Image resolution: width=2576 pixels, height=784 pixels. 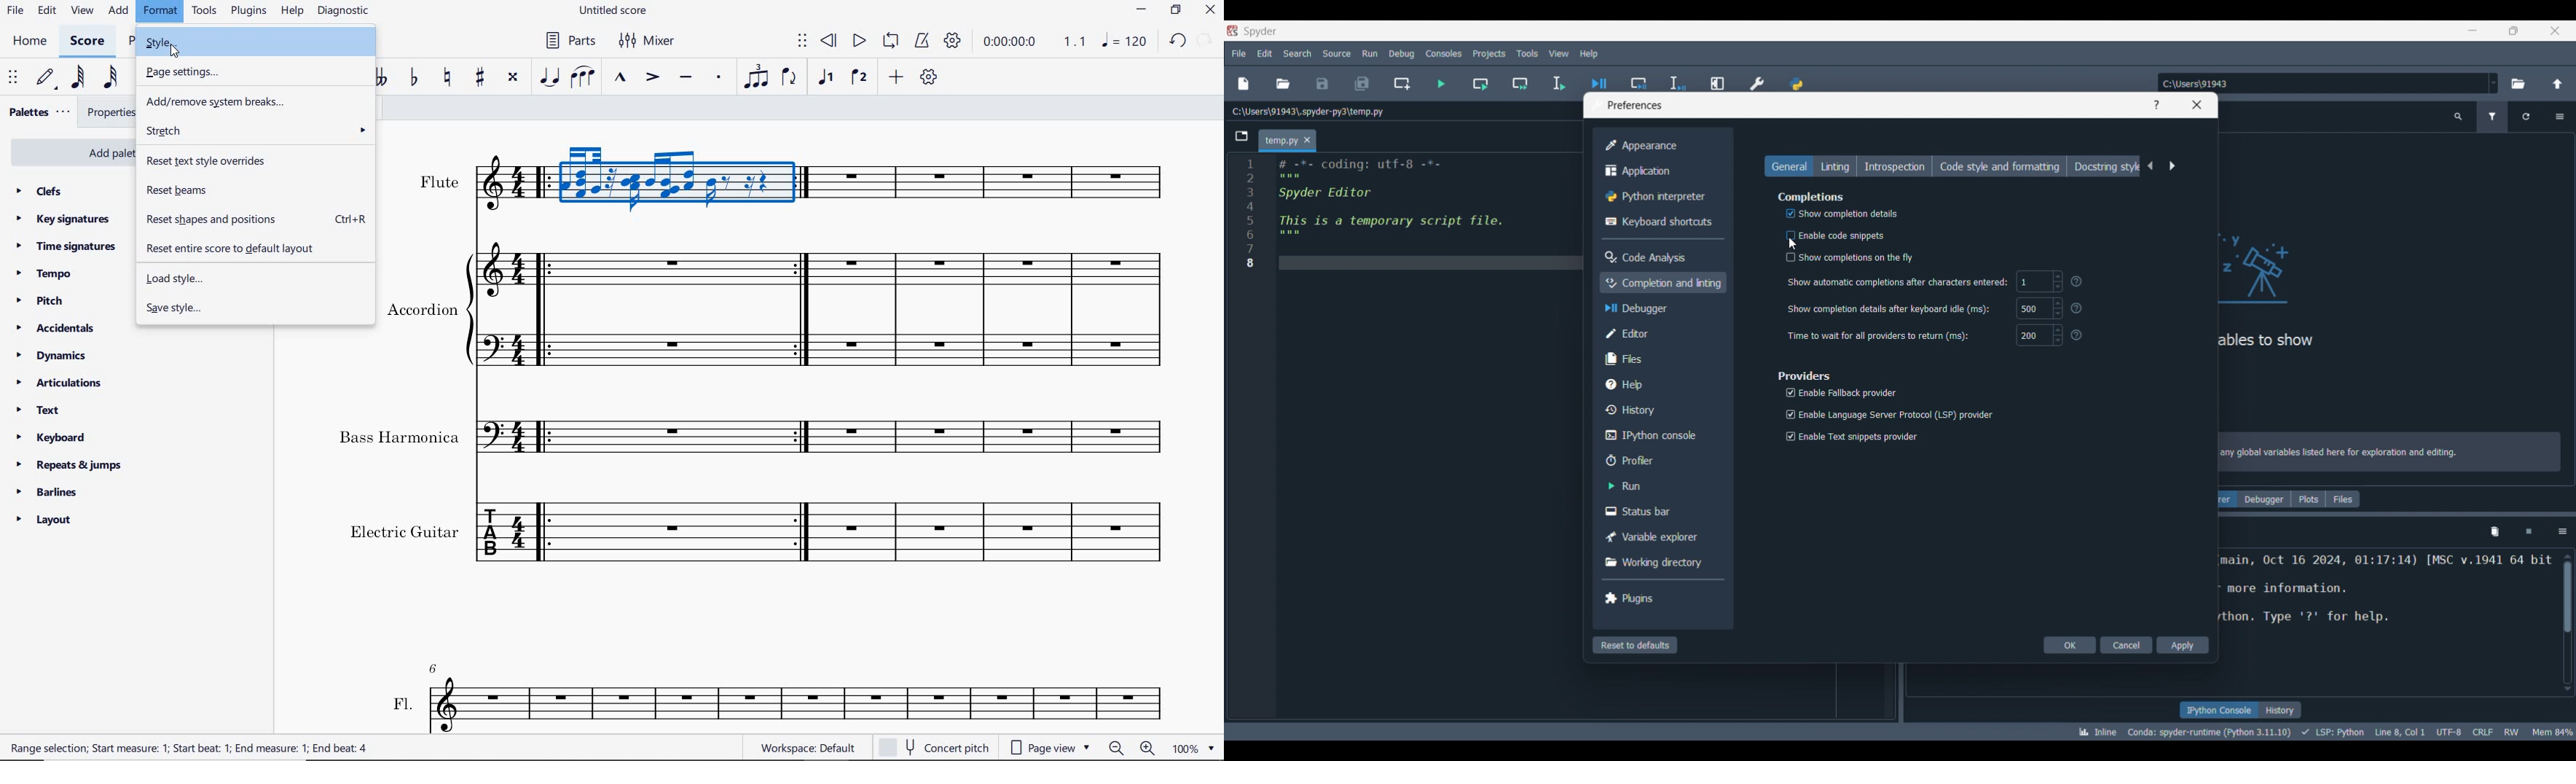 I want to click on Previous, so click(x=2151, y=166).